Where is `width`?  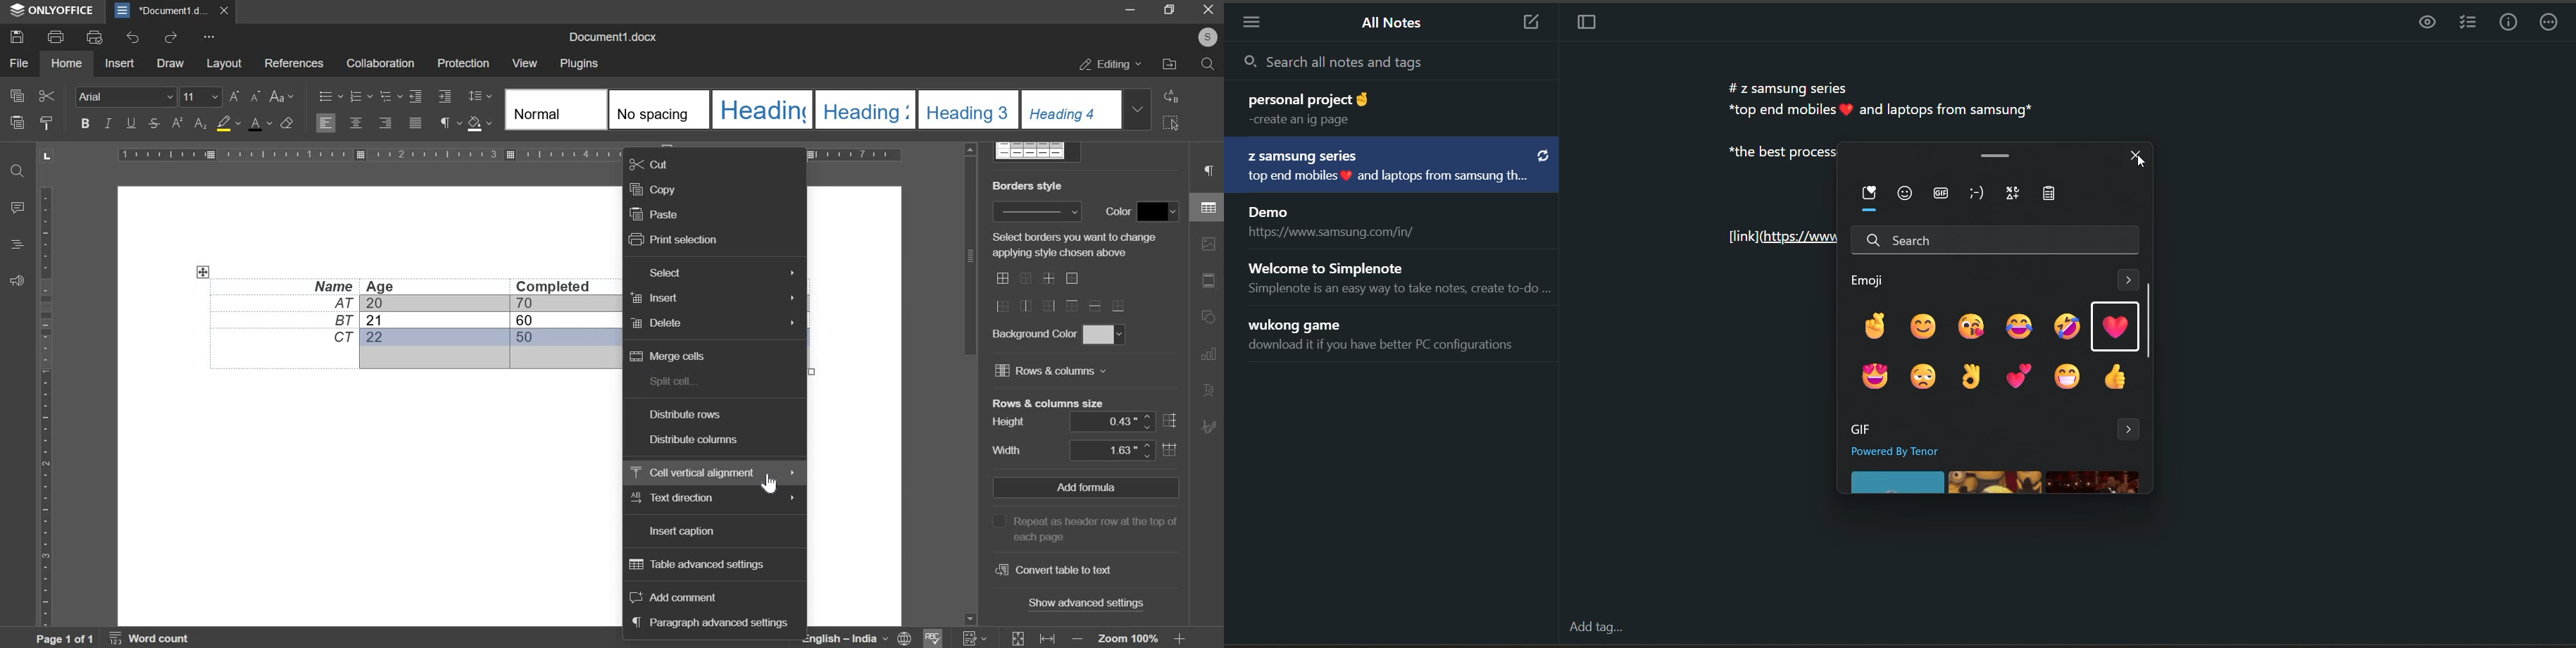 width is located at coordinates (1119, 450).